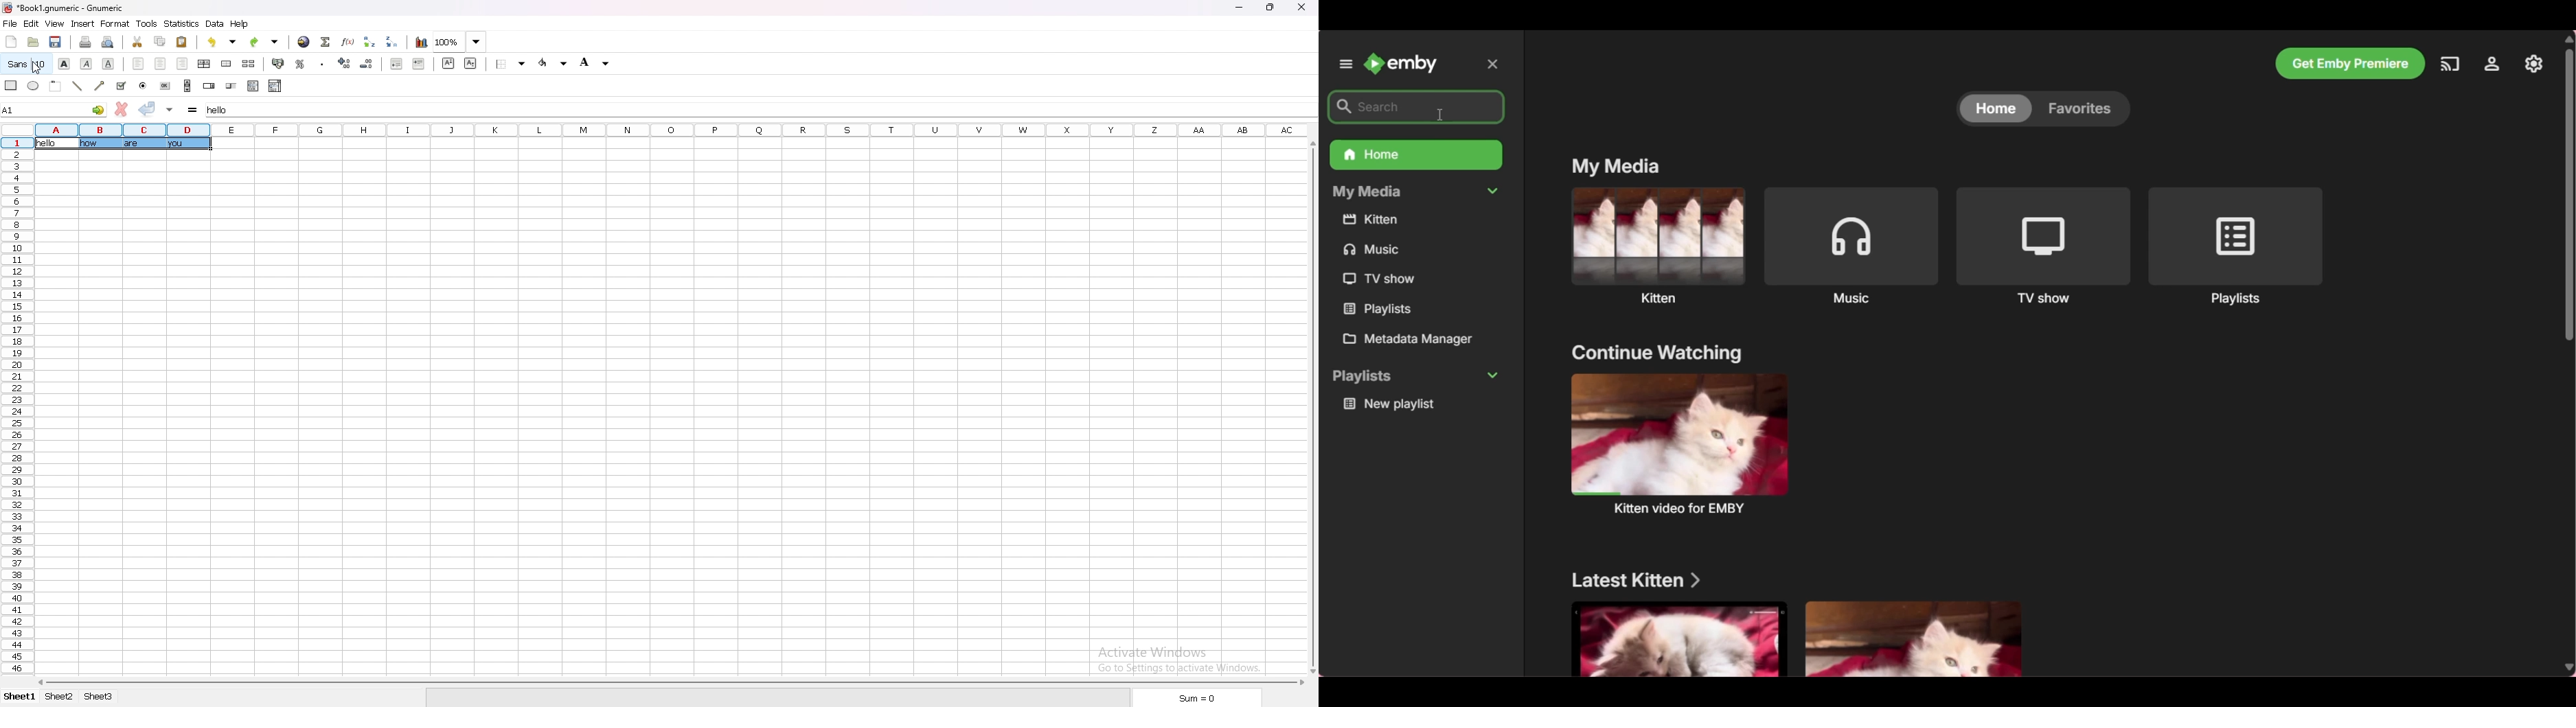 Image resolution: width=2576 pixels, height=728 pixels. What do you see at coordinates (187, 86) in the screenshot?
I see `scroll bar` at bounding box center [187, 86].